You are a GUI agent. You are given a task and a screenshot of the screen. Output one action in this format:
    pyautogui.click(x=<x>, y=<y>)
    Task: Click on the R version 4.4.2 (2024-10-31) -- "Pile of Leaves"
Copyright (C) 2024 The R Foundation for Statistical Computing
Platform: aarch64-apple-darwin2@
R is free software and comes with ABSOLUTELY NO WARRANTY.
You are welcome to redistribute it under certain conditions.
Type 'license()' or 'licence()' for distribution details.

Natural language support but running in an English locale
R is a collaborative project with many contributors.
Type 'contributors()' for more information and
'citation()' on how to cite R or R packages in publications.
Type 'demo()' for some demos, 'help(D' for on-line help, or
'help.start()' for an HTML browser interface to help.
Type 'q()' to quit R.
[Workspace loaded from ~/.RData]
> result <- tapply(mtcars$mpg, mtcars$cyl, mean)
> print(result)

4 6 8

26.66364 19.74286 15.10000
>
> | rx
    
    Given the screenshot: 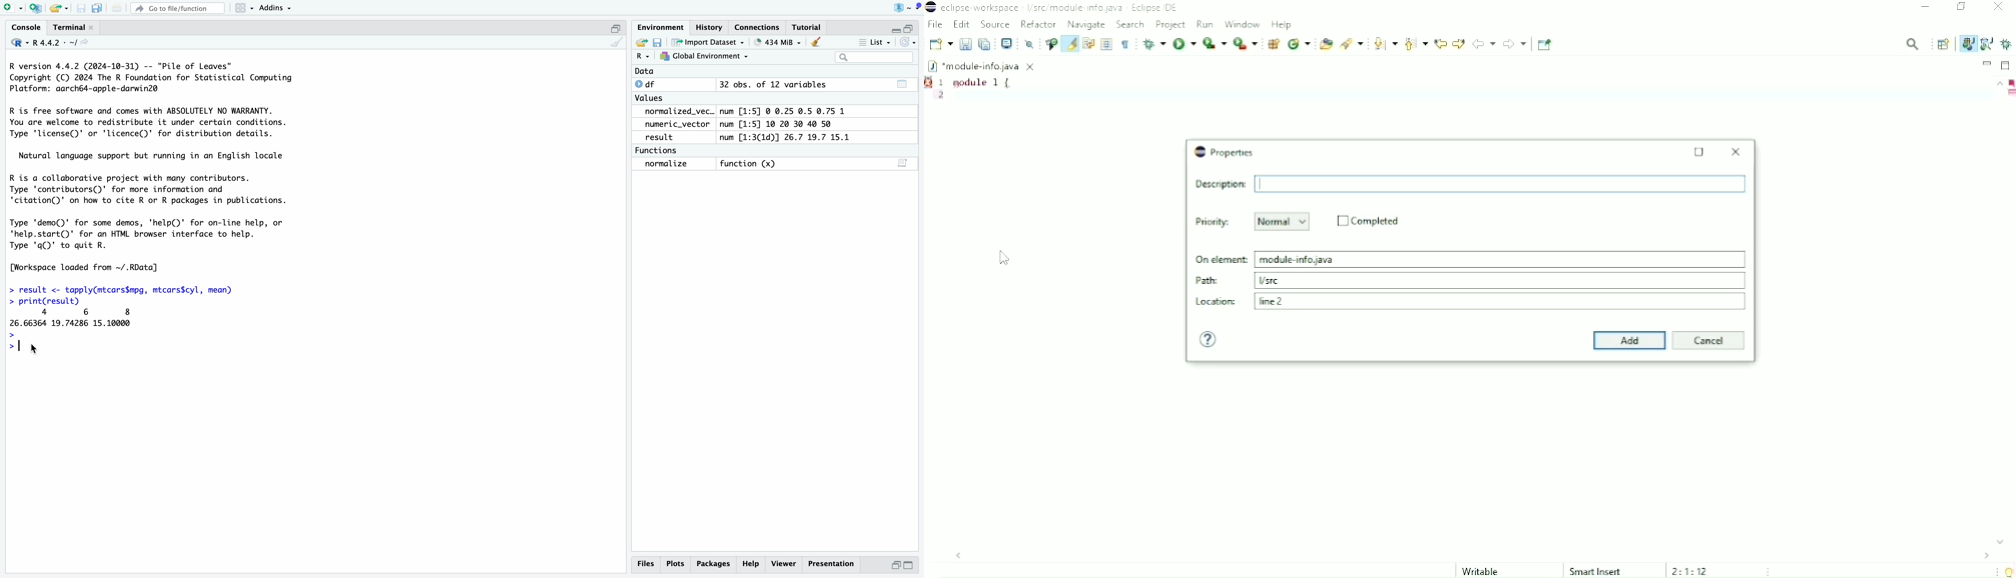 What is the action you would take?
    pyautogui.click(x=316, y=312)
    